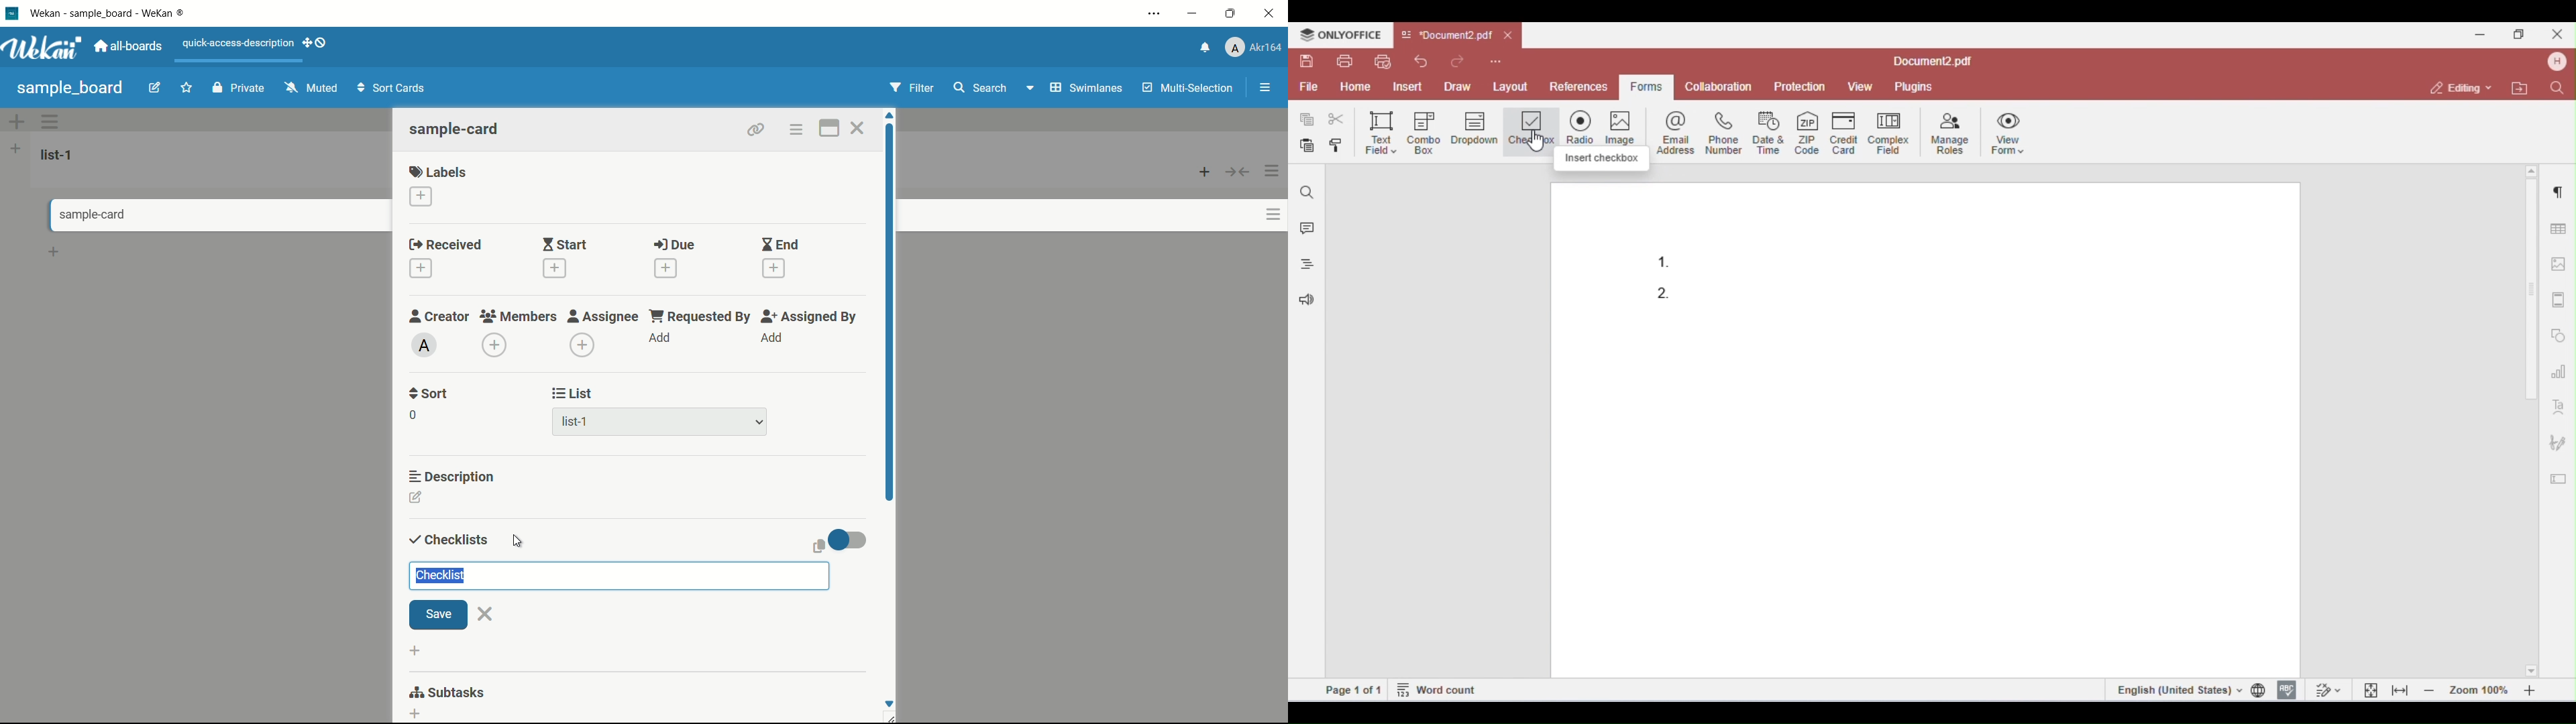 The image size is (2576, 728). What do you see at coordinates (1273, 171) in the screenshot?
I see `list actions` at bounding box center [1273, 171].